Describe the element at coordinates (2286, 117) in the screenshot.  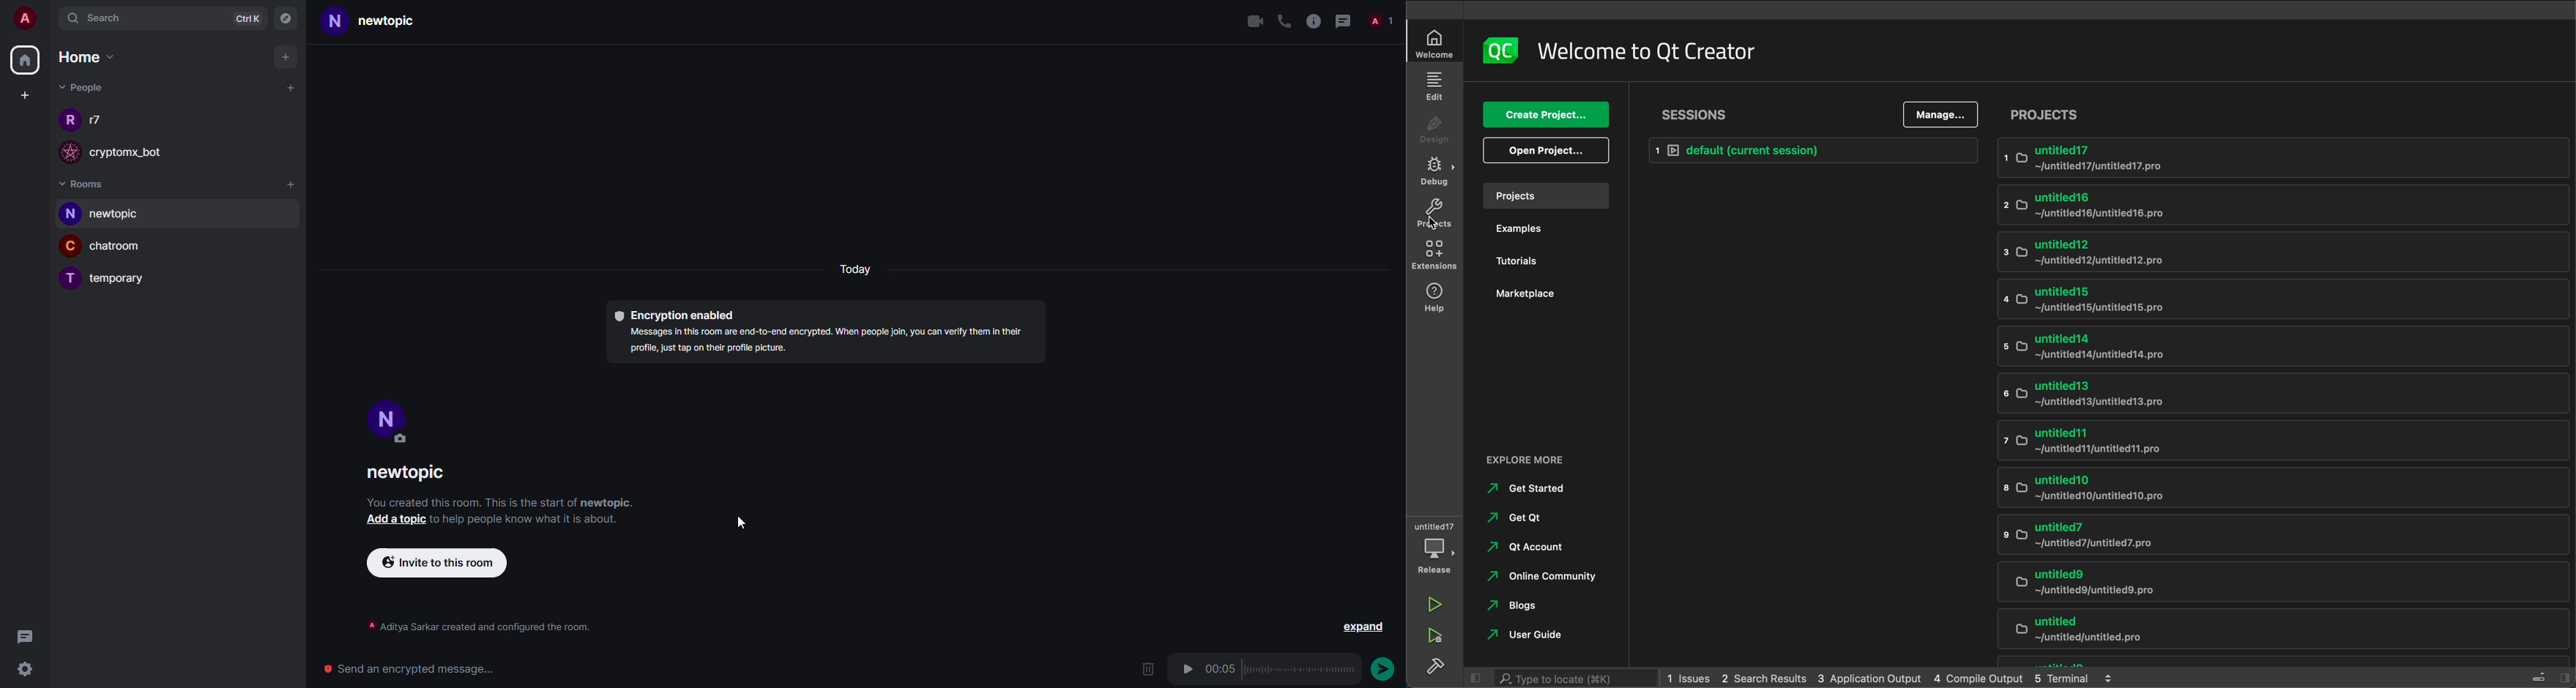
I see `projects` at that location.